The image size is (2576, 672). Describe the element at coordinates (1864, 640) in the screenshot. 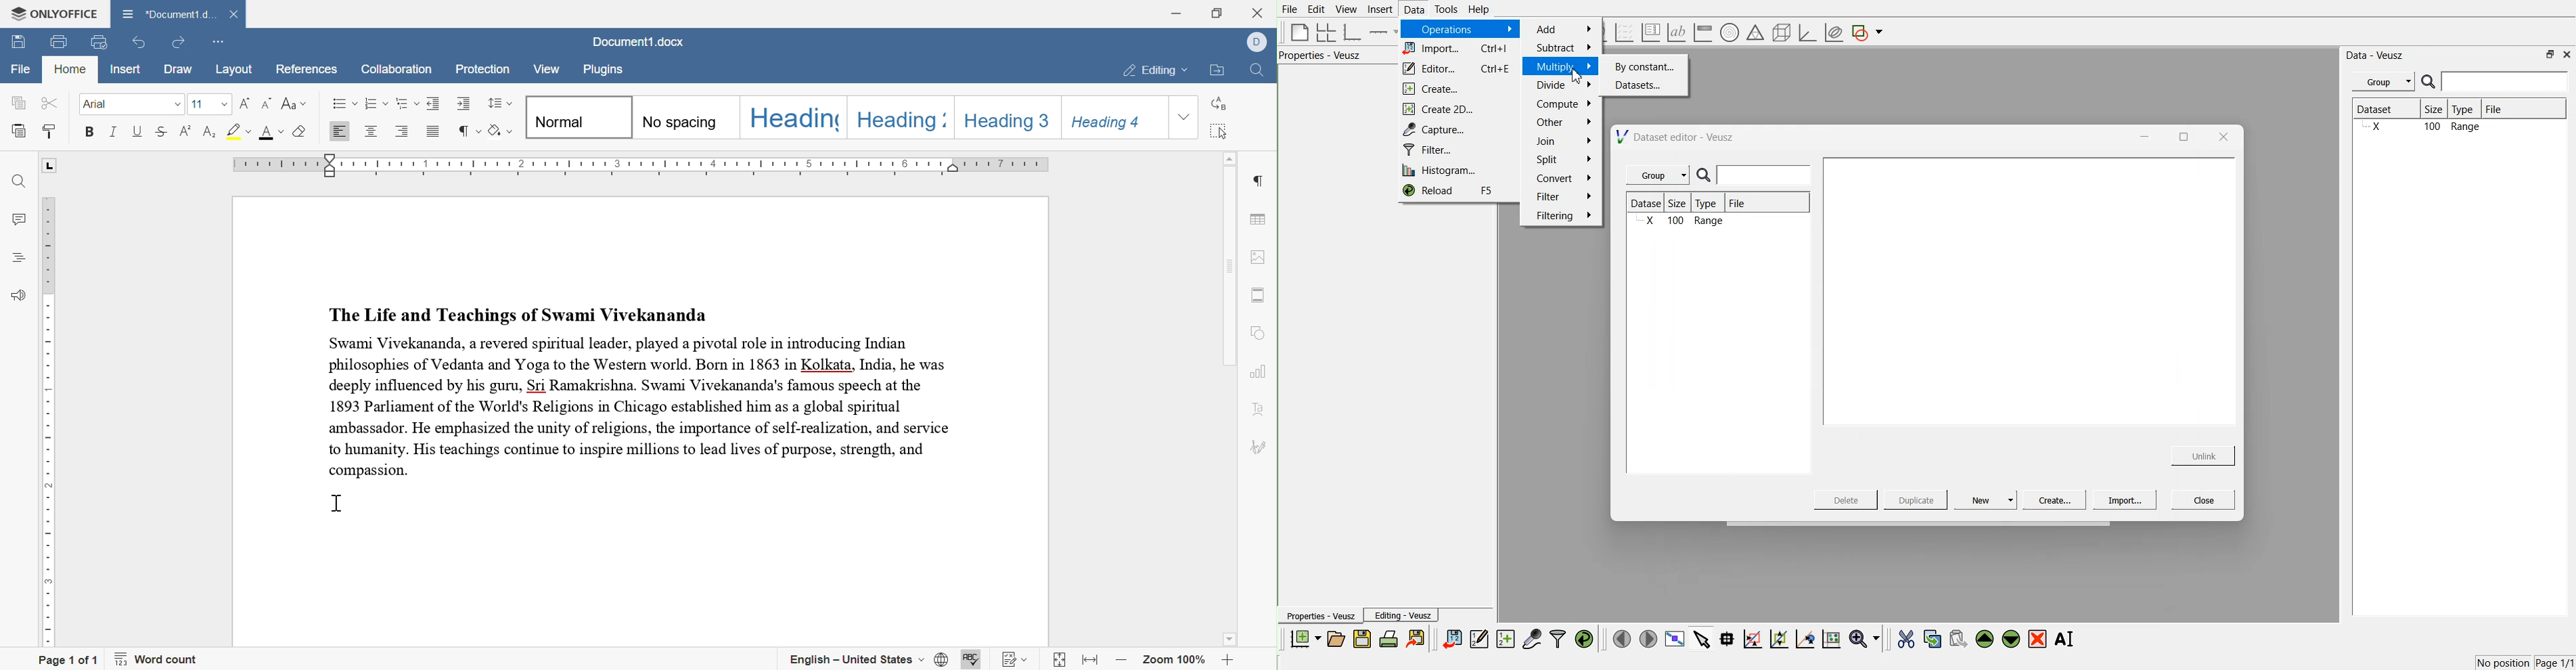

I see `zoom funtions` at that location.